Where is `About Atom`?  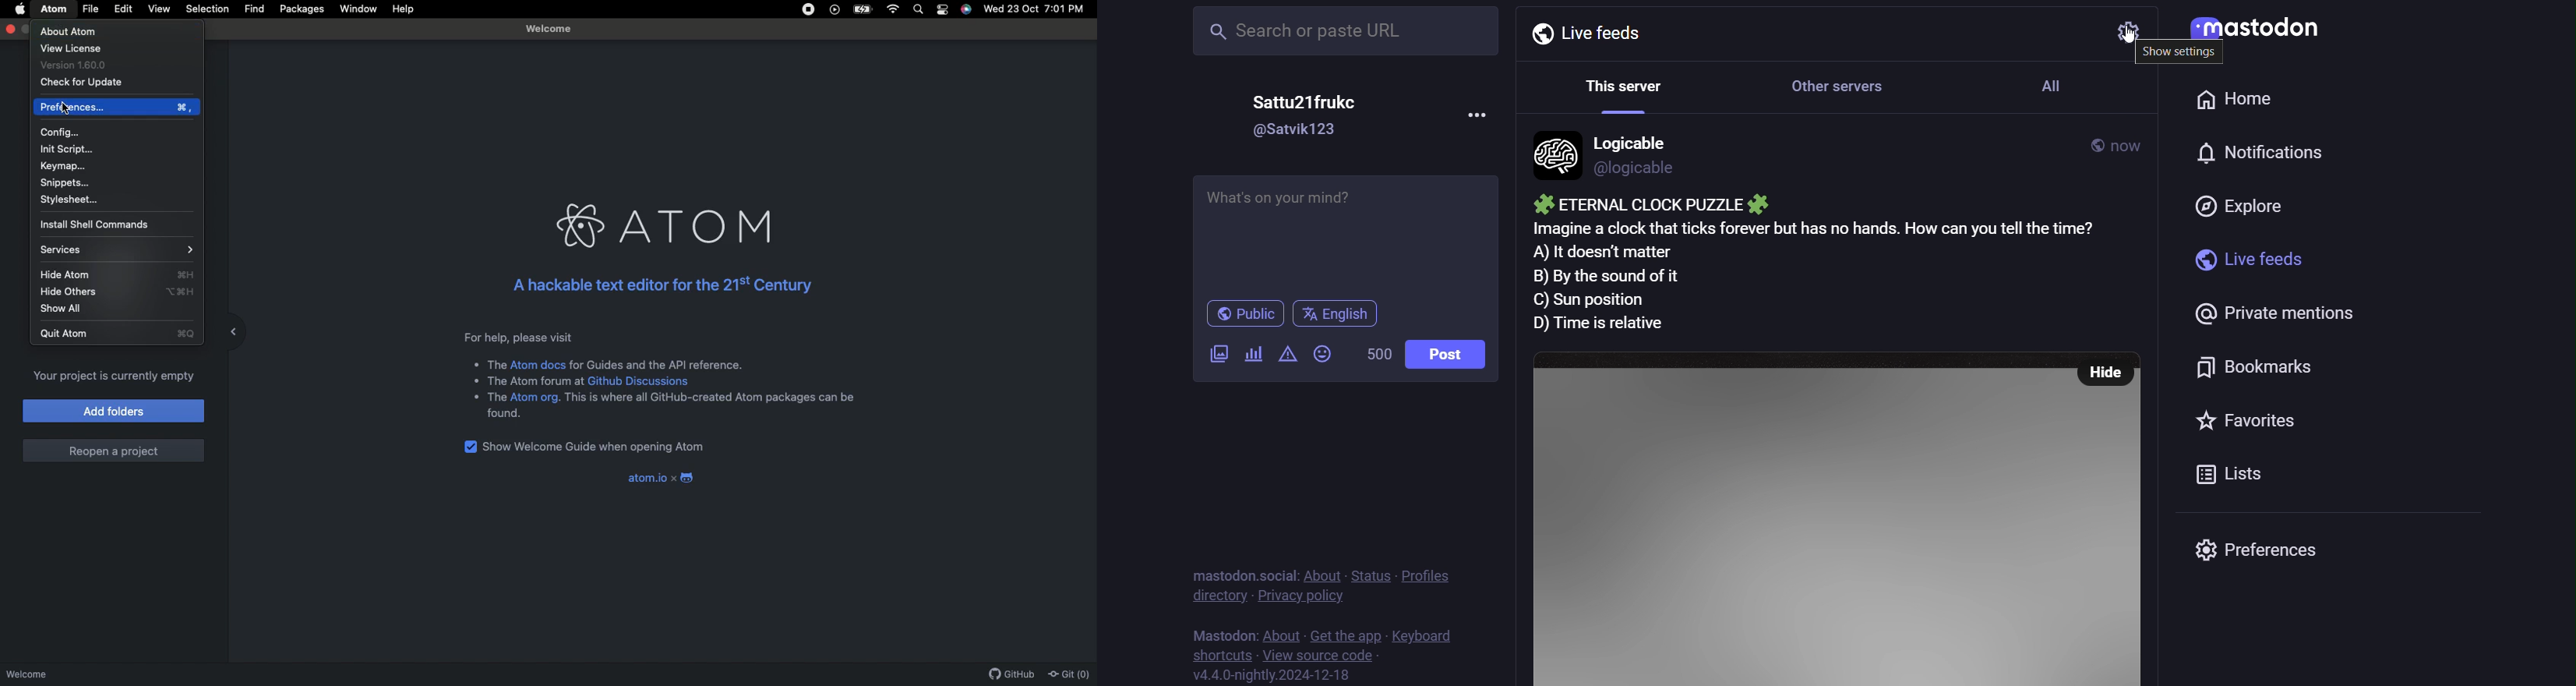 About Atom is located at coordinates (70, 30).